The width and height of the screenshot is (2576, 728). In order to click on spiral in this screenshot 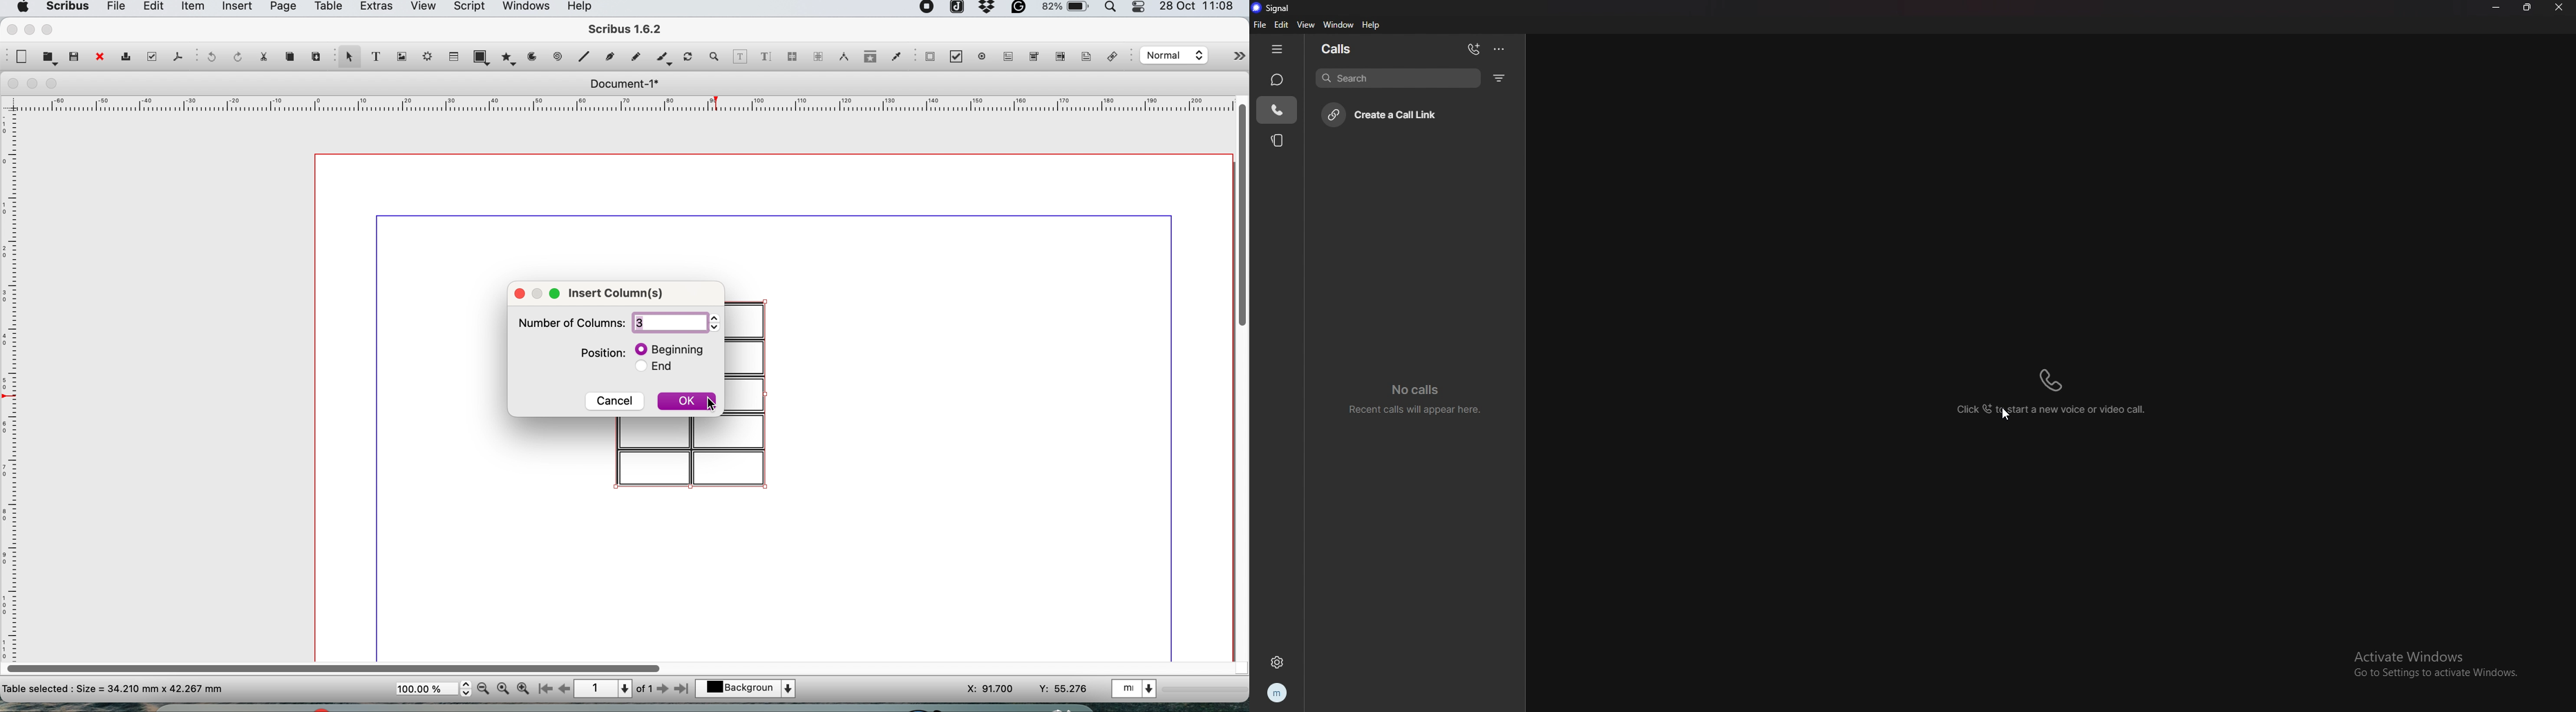, I will do `click(559, 56)`.